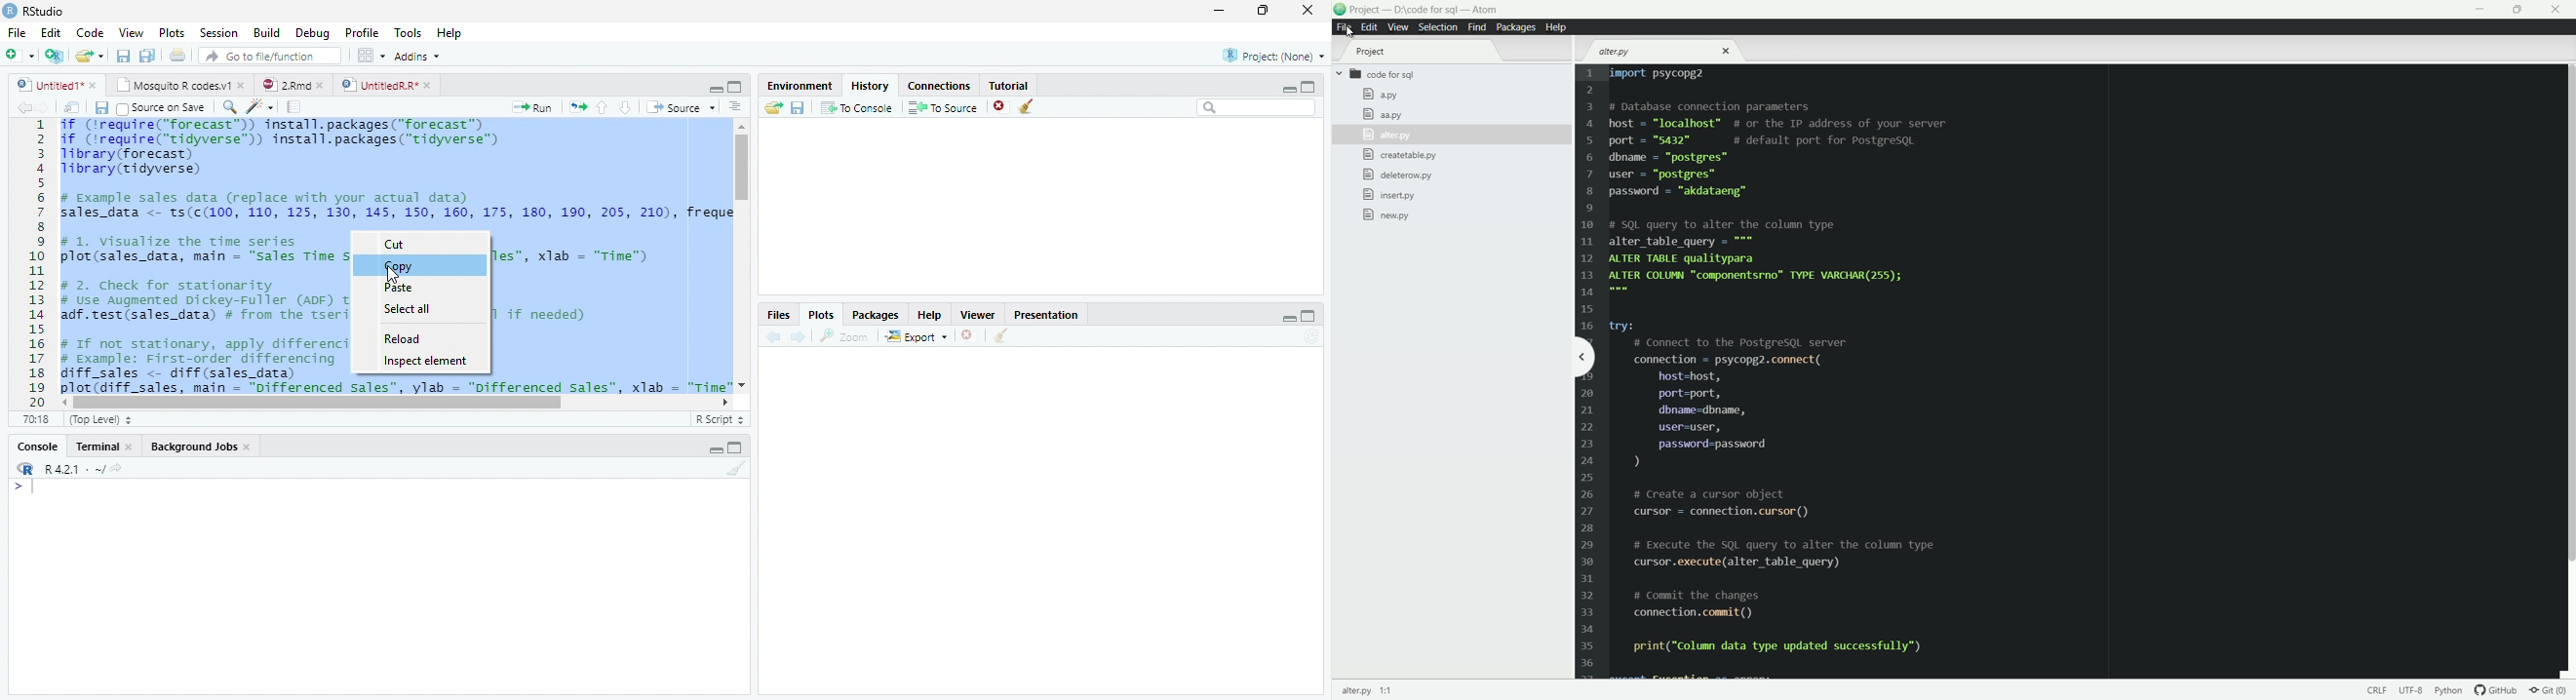 The width and height of the screenshot is (2576, 700). I want to click on Addins, so click(419, 56).